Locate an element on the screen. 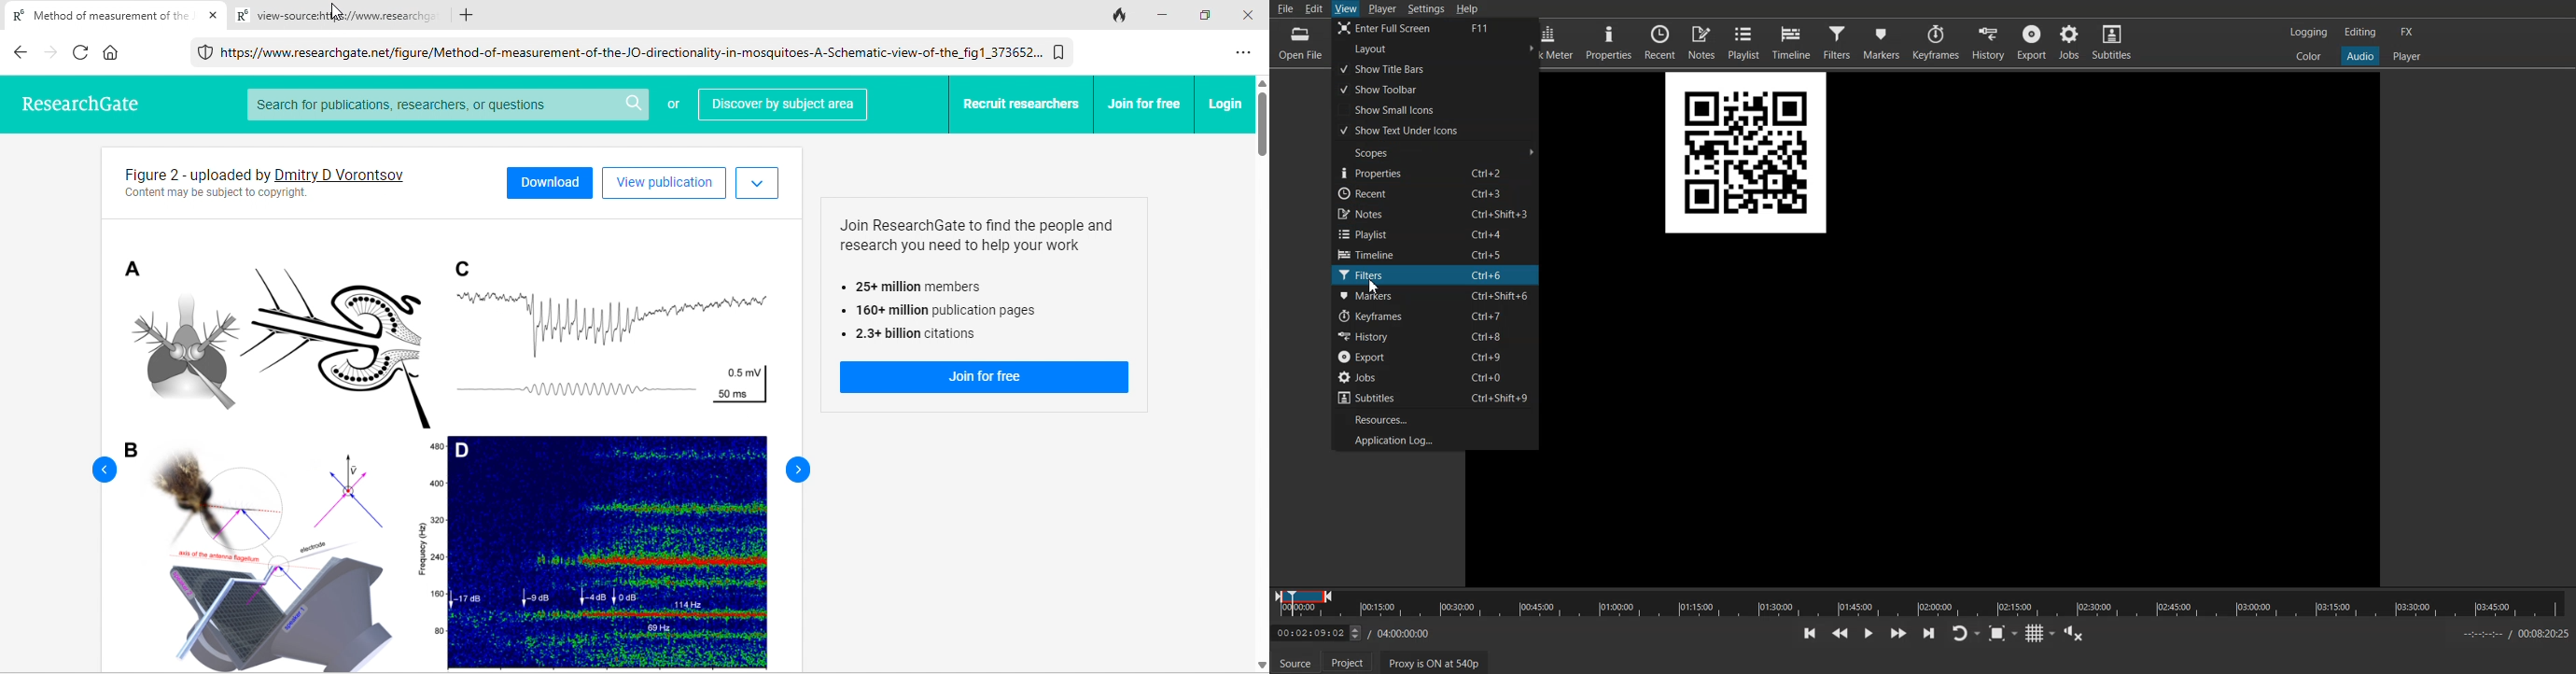  image is located at coordinates (451, 445).